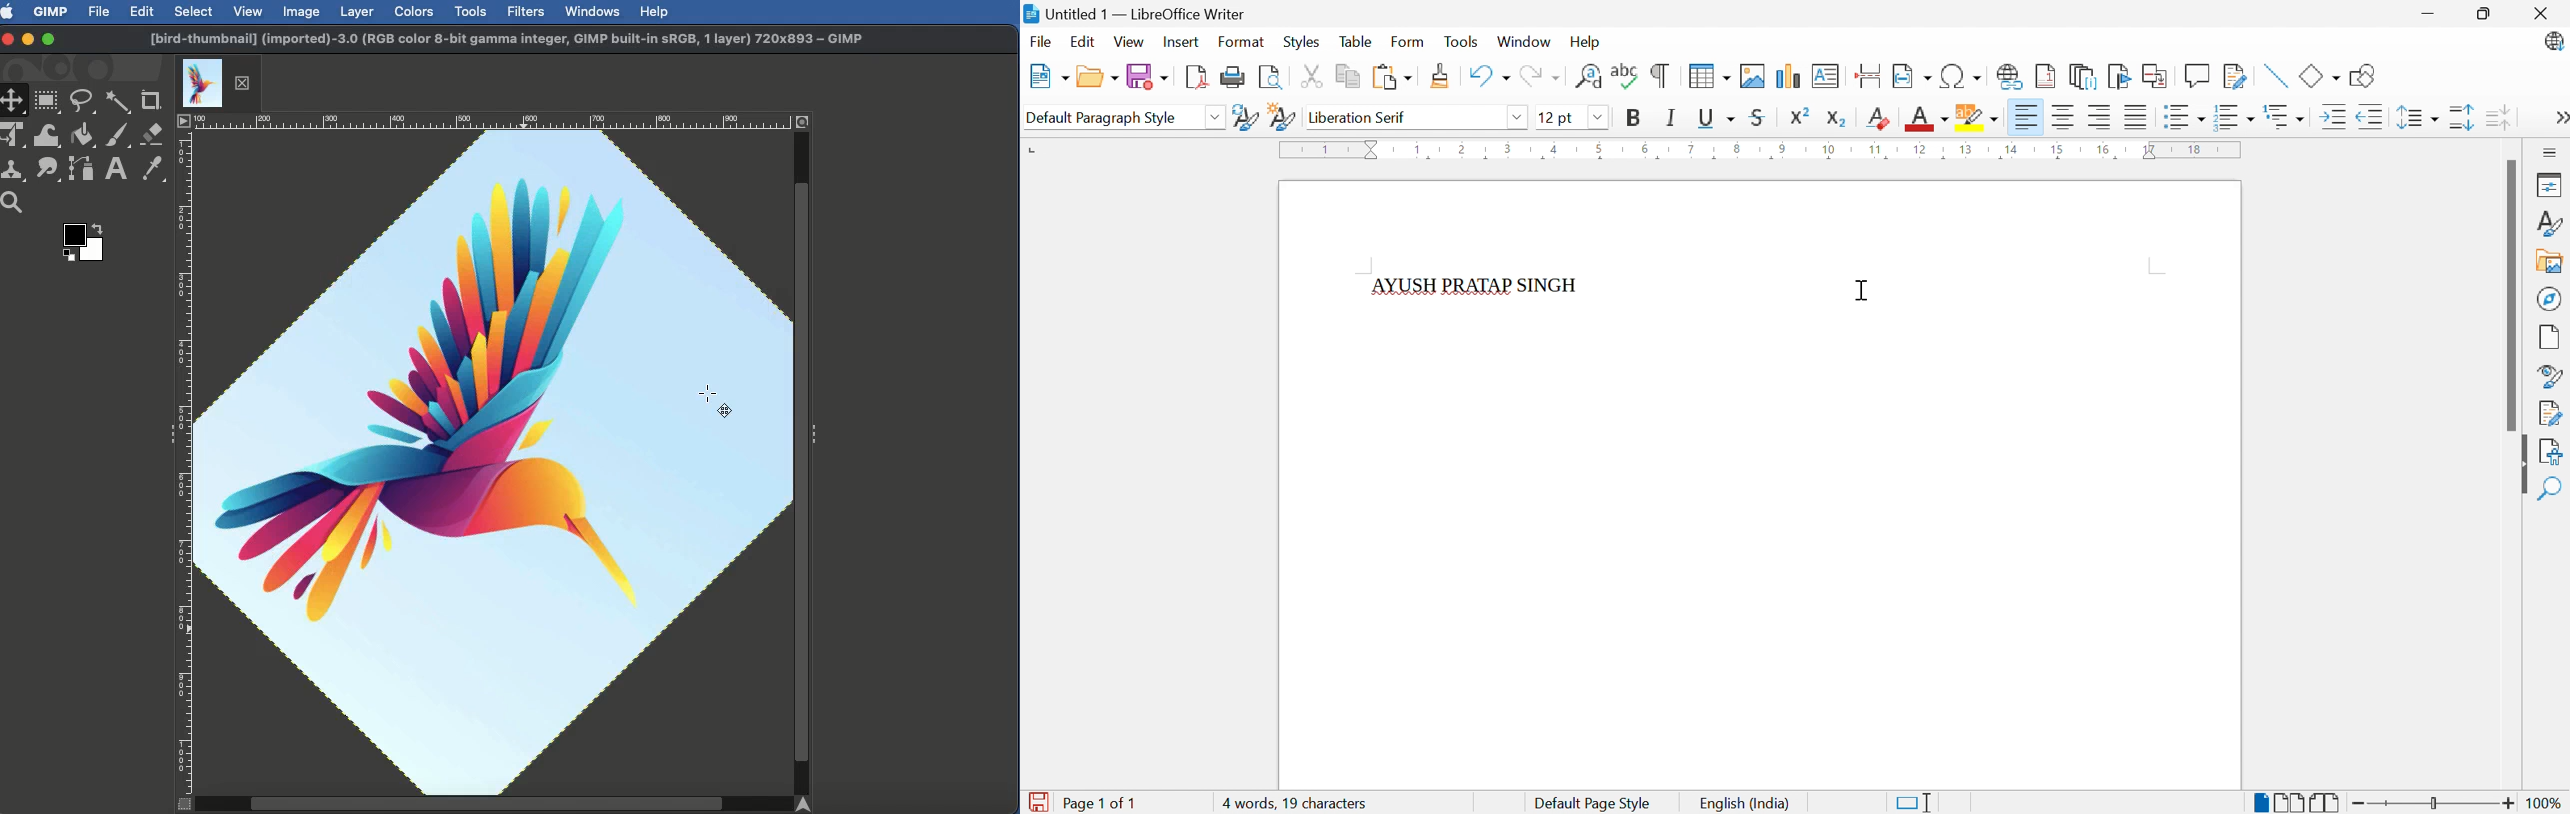 The width and height of the screenshot is (2576, 840). I want to click on Save, so click(1148, 76).